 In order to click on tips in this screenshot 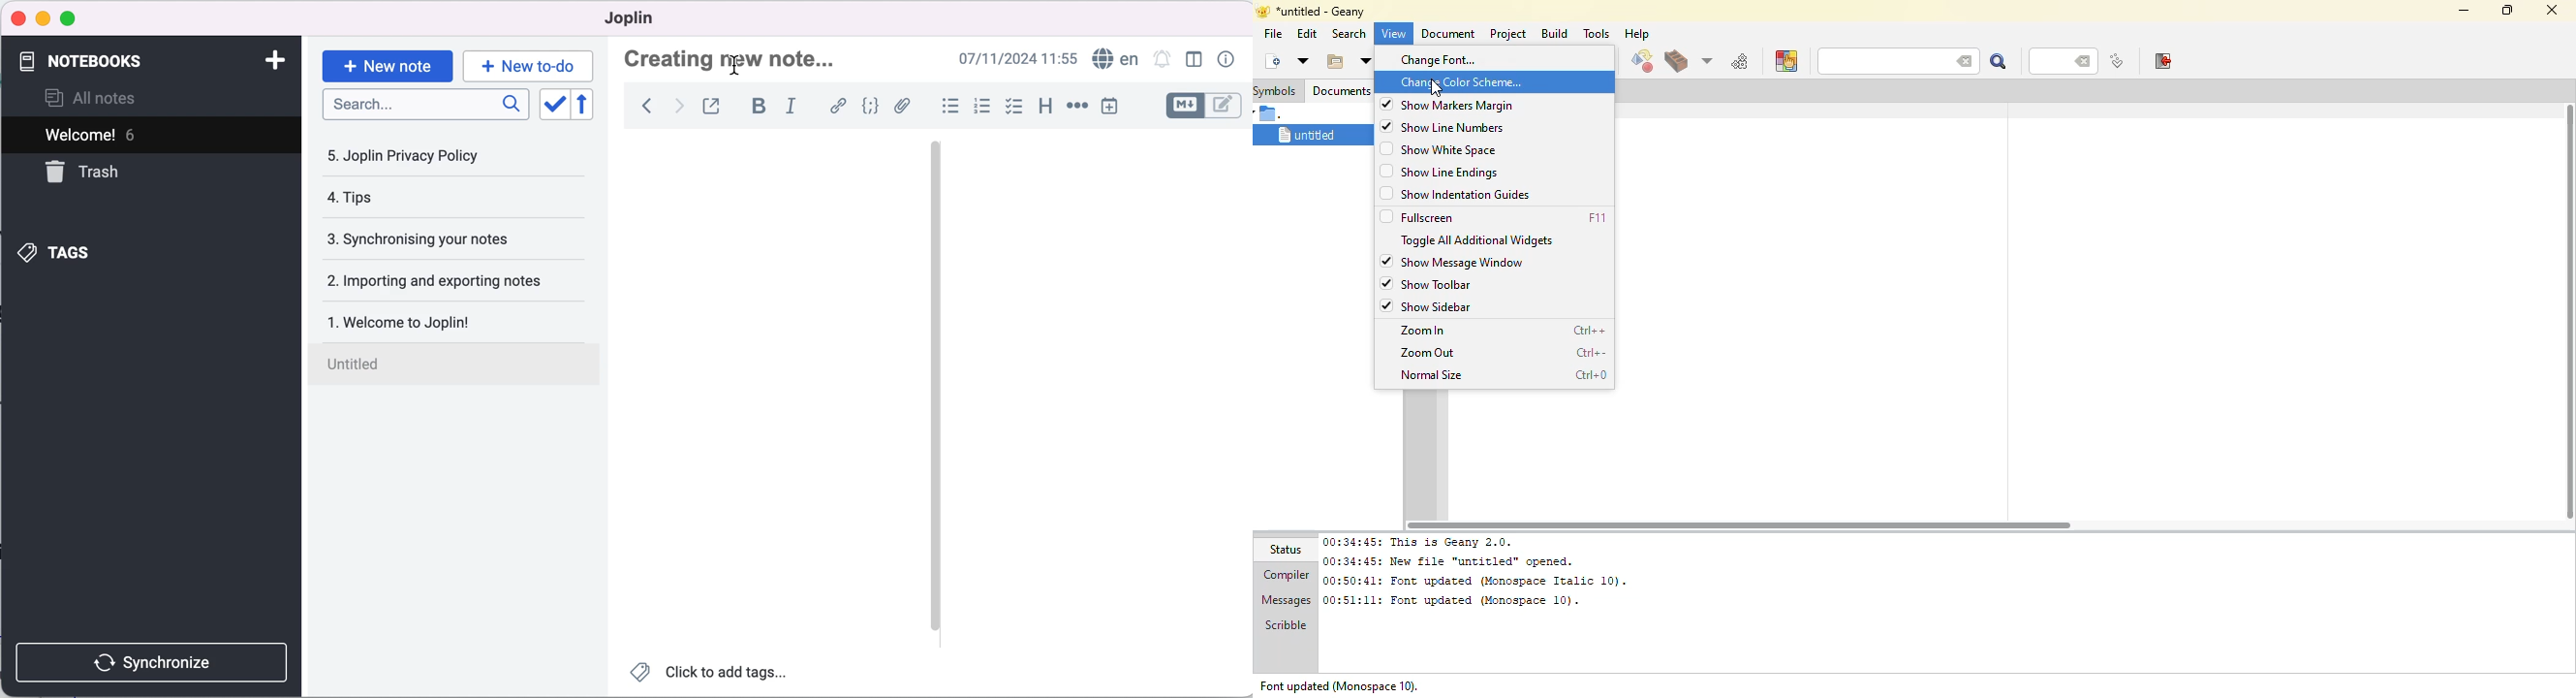, I will do `click(424, 200)`.